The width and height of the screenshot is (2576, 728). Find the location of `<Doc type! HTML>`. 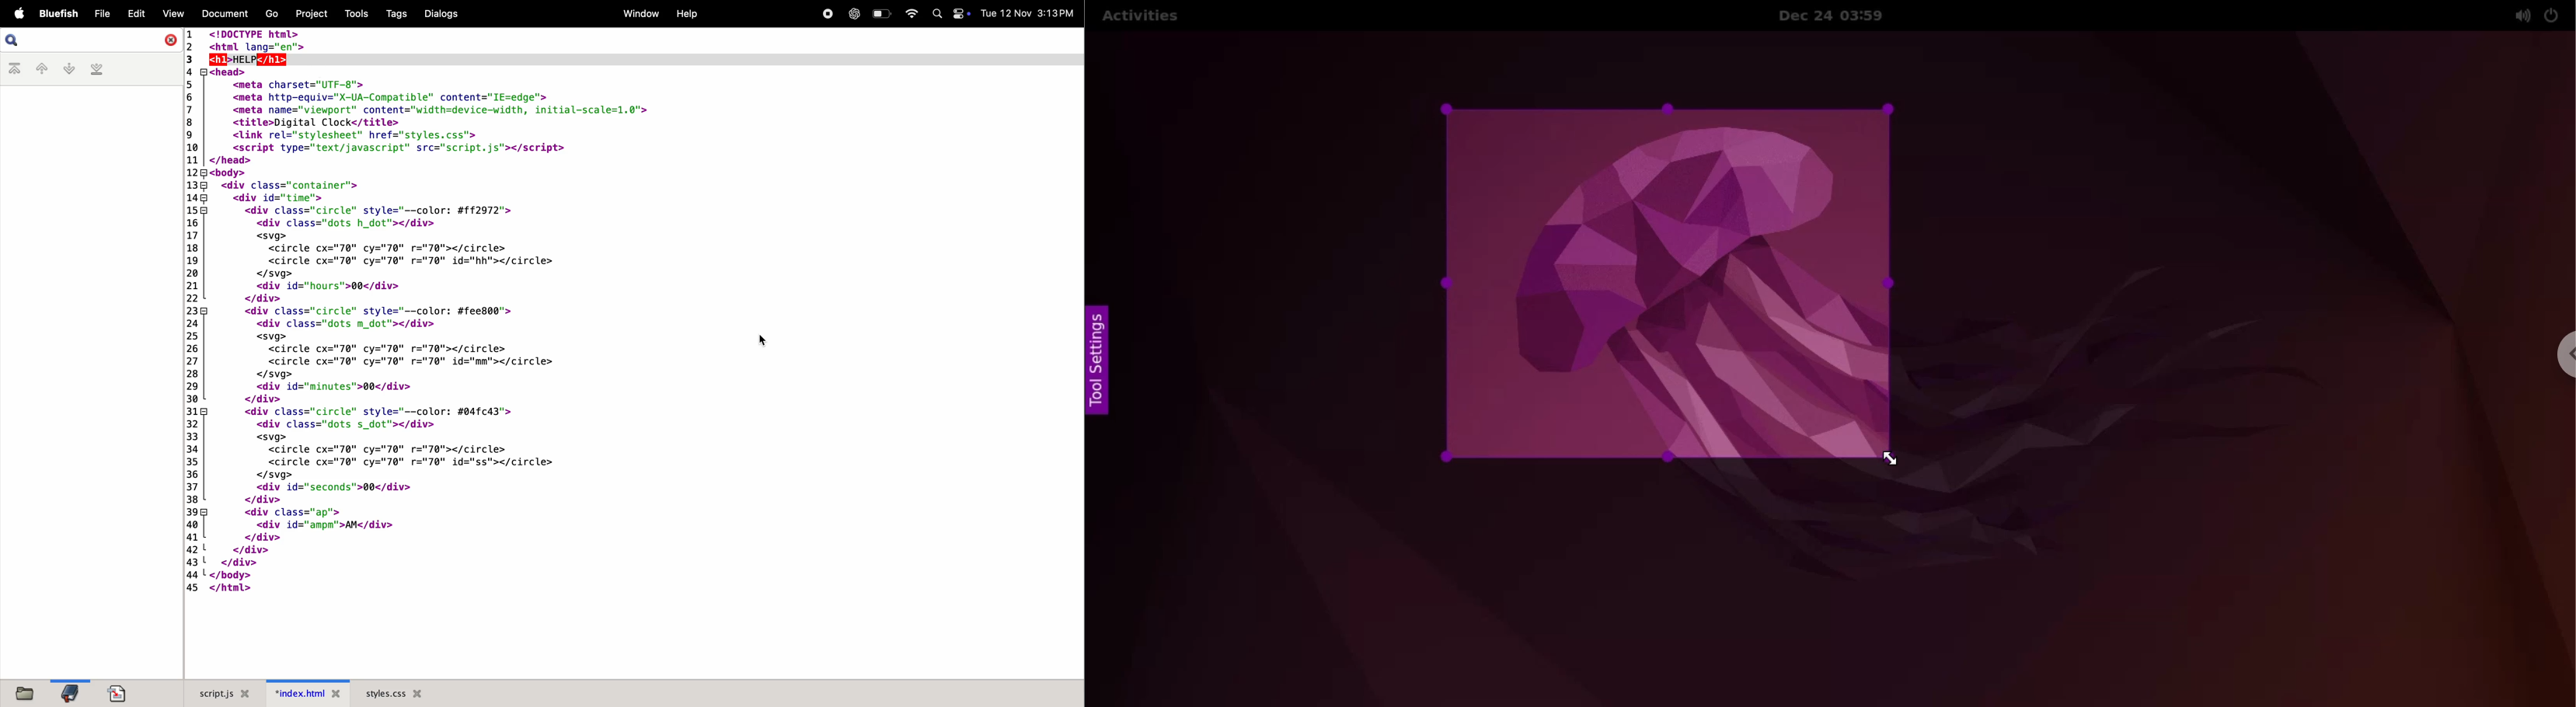

<Doc type! HTML> is located at coordinates (636, 39).